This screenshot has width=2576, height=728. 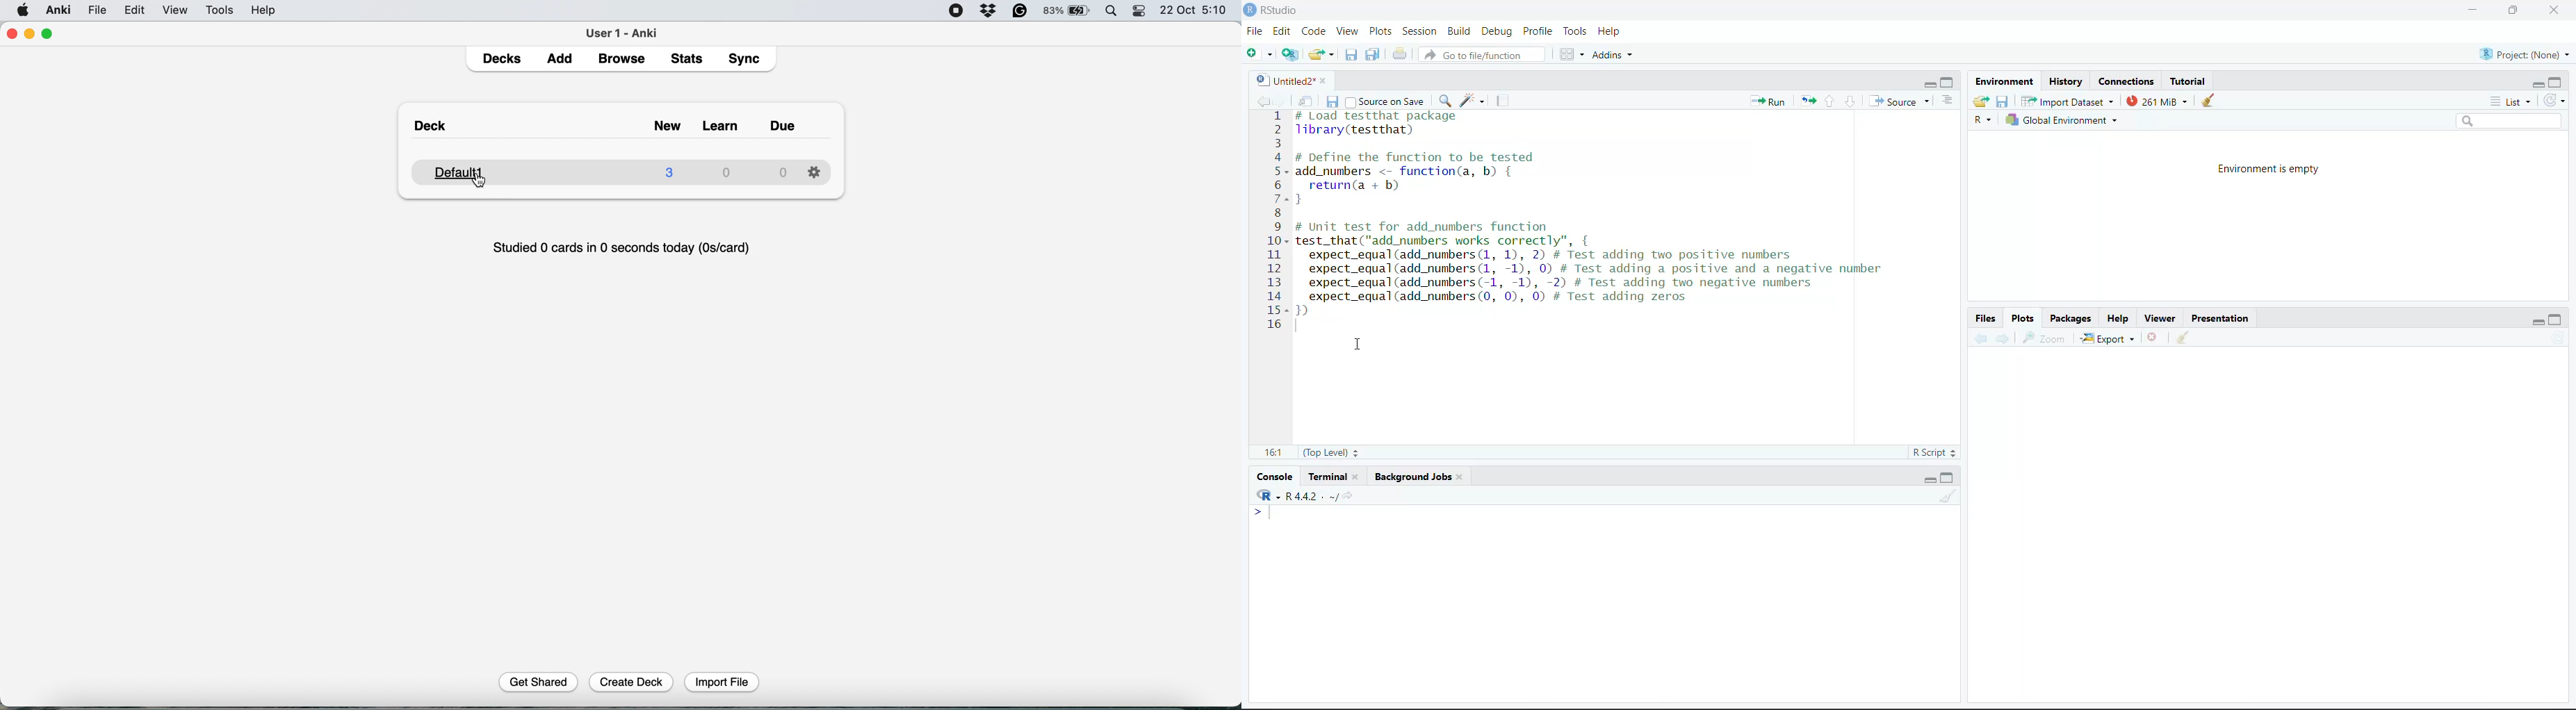 I want to click on Refresh, so click(x=2558, y=338).